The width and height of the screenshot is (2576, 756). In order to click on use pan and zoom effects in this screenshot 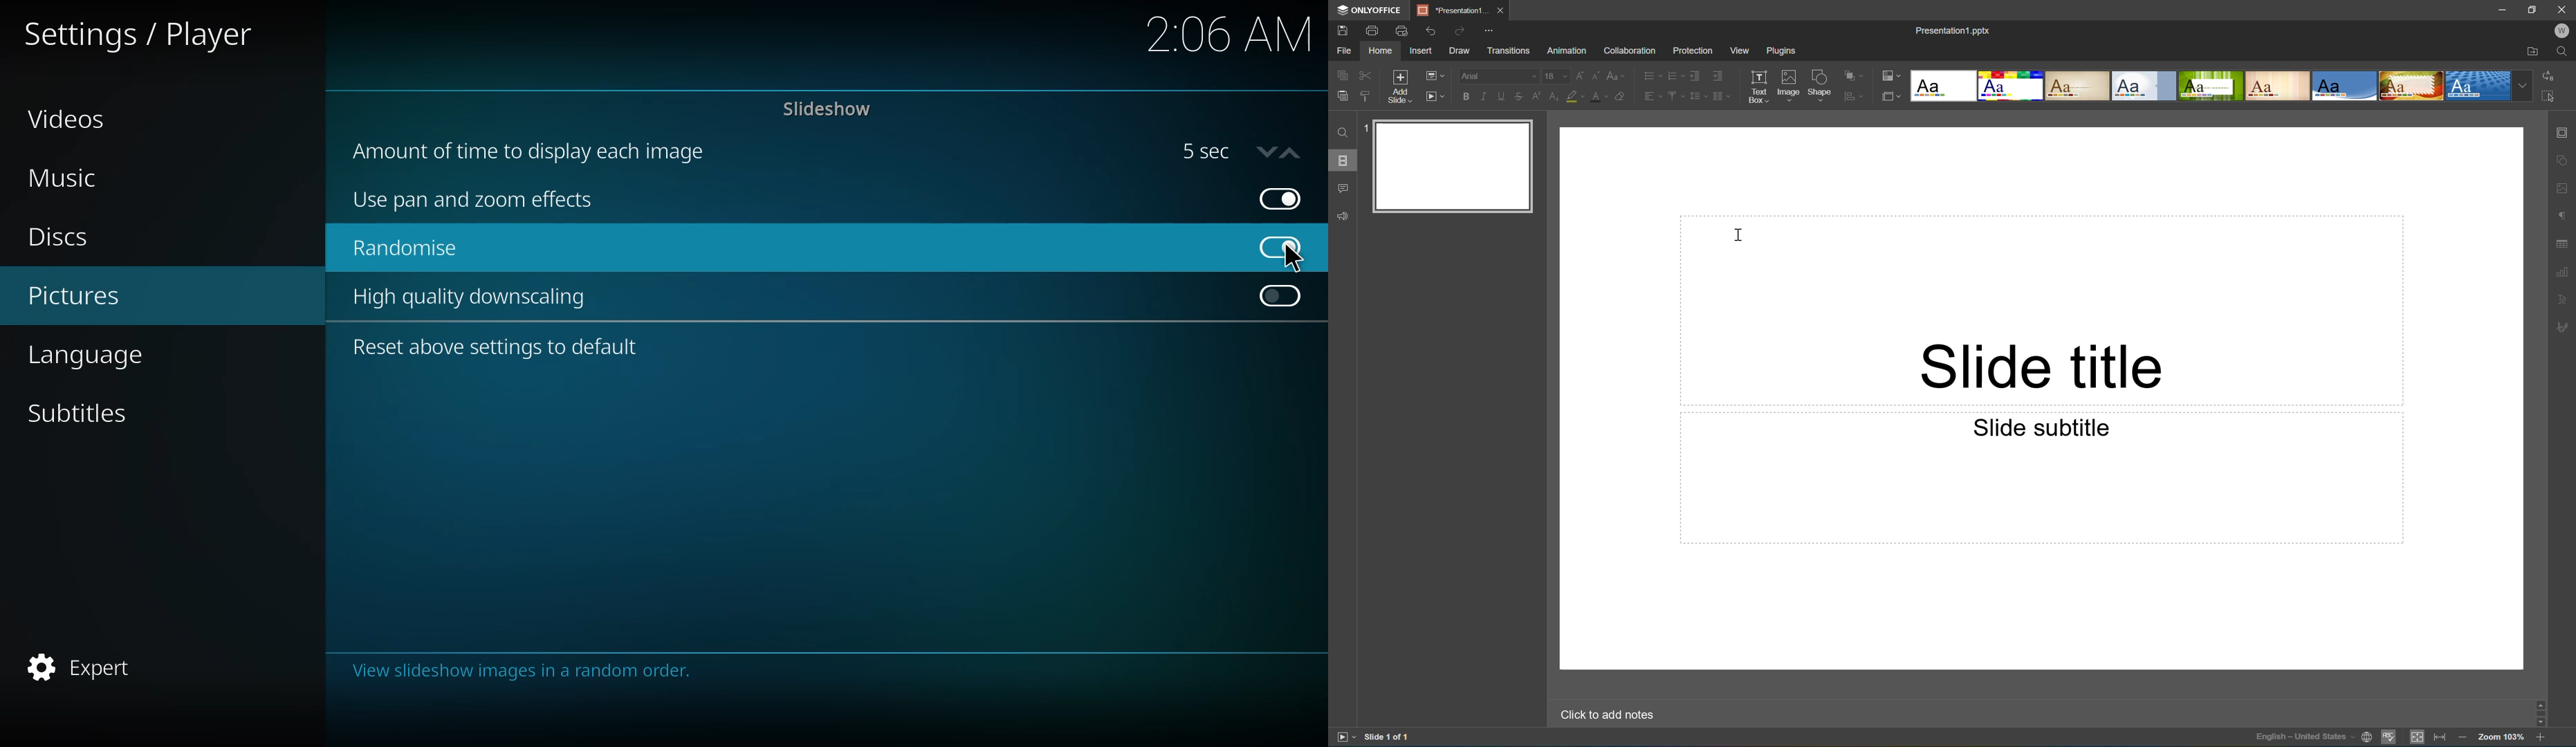, I will do `click(474, 201)`.